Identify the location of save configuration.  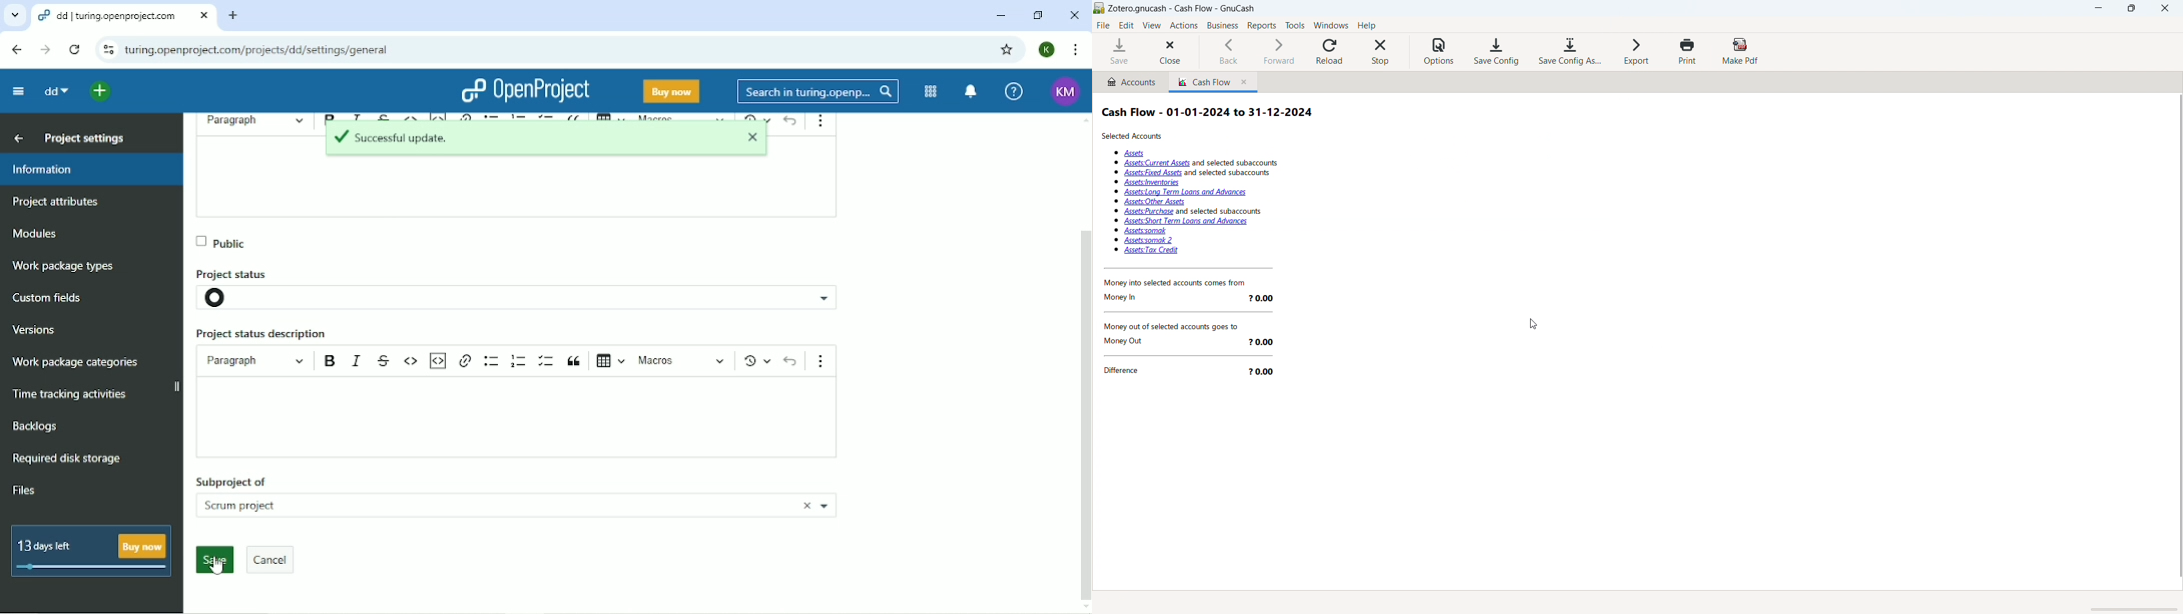
(1496, 52).